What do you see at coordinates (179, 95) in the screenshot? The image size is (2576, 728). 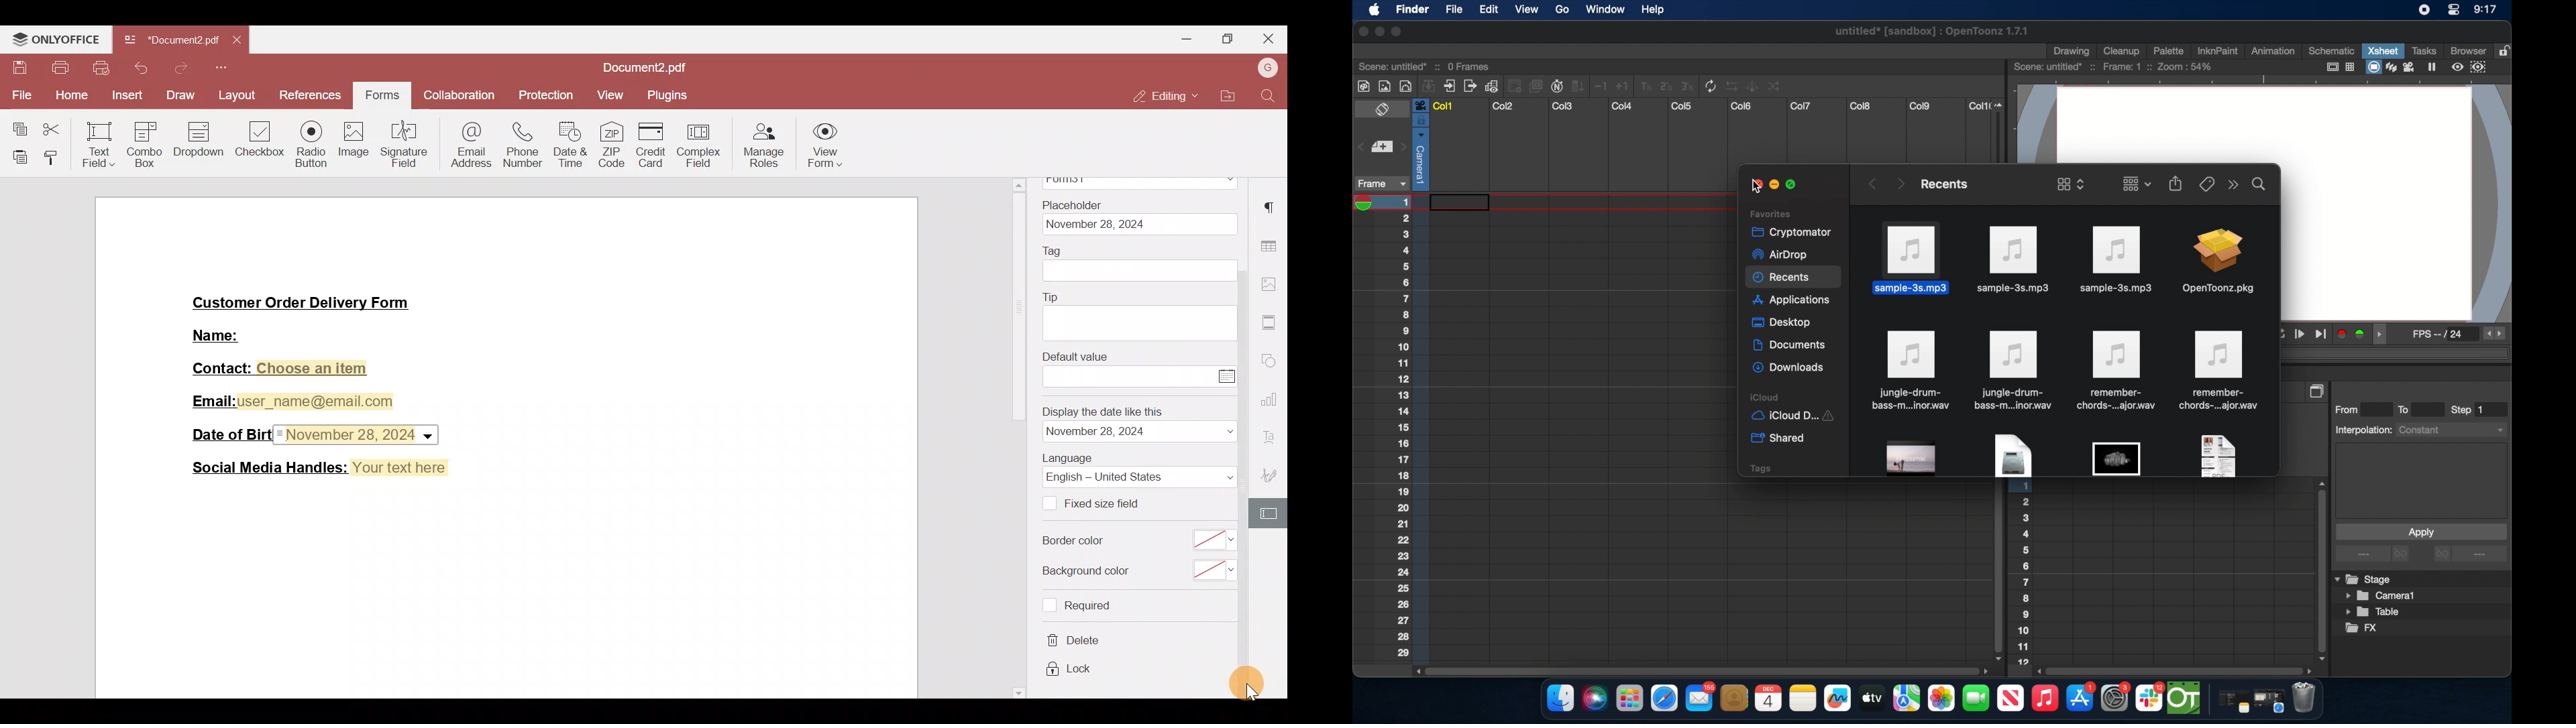 I see `Draw` at bounding box center [179, 95].